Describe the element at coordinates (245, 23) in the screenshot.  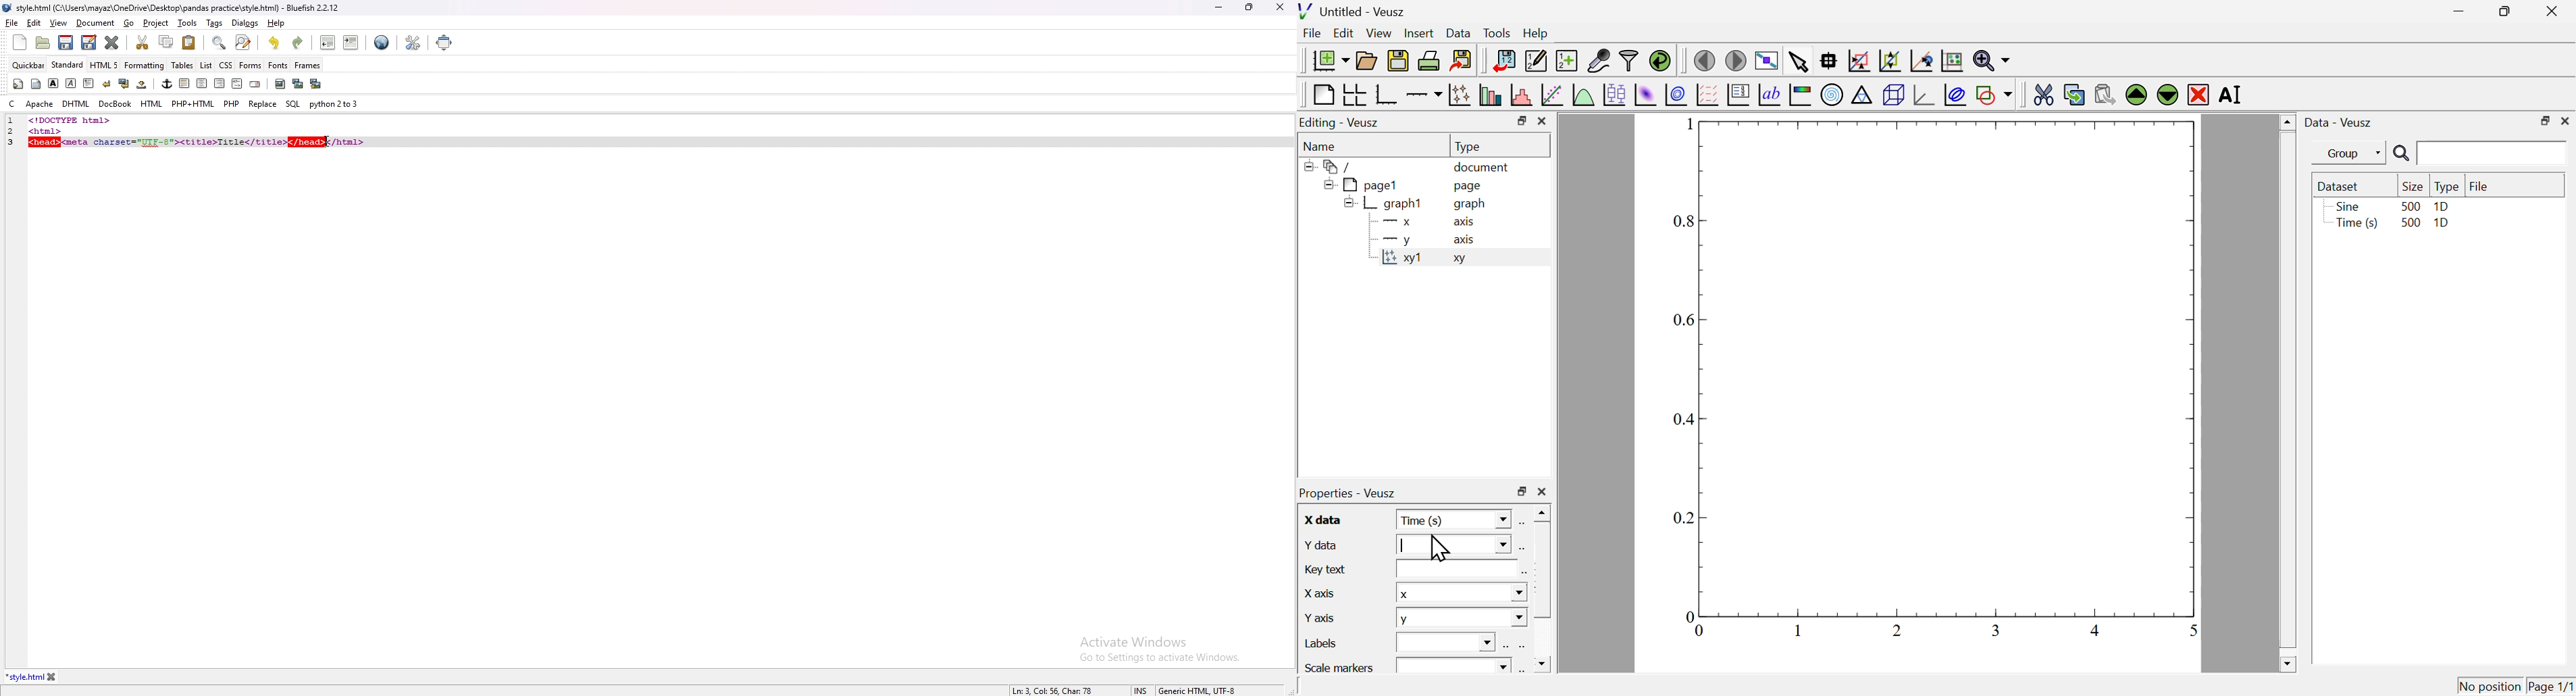
I see `dialogs` at that location.